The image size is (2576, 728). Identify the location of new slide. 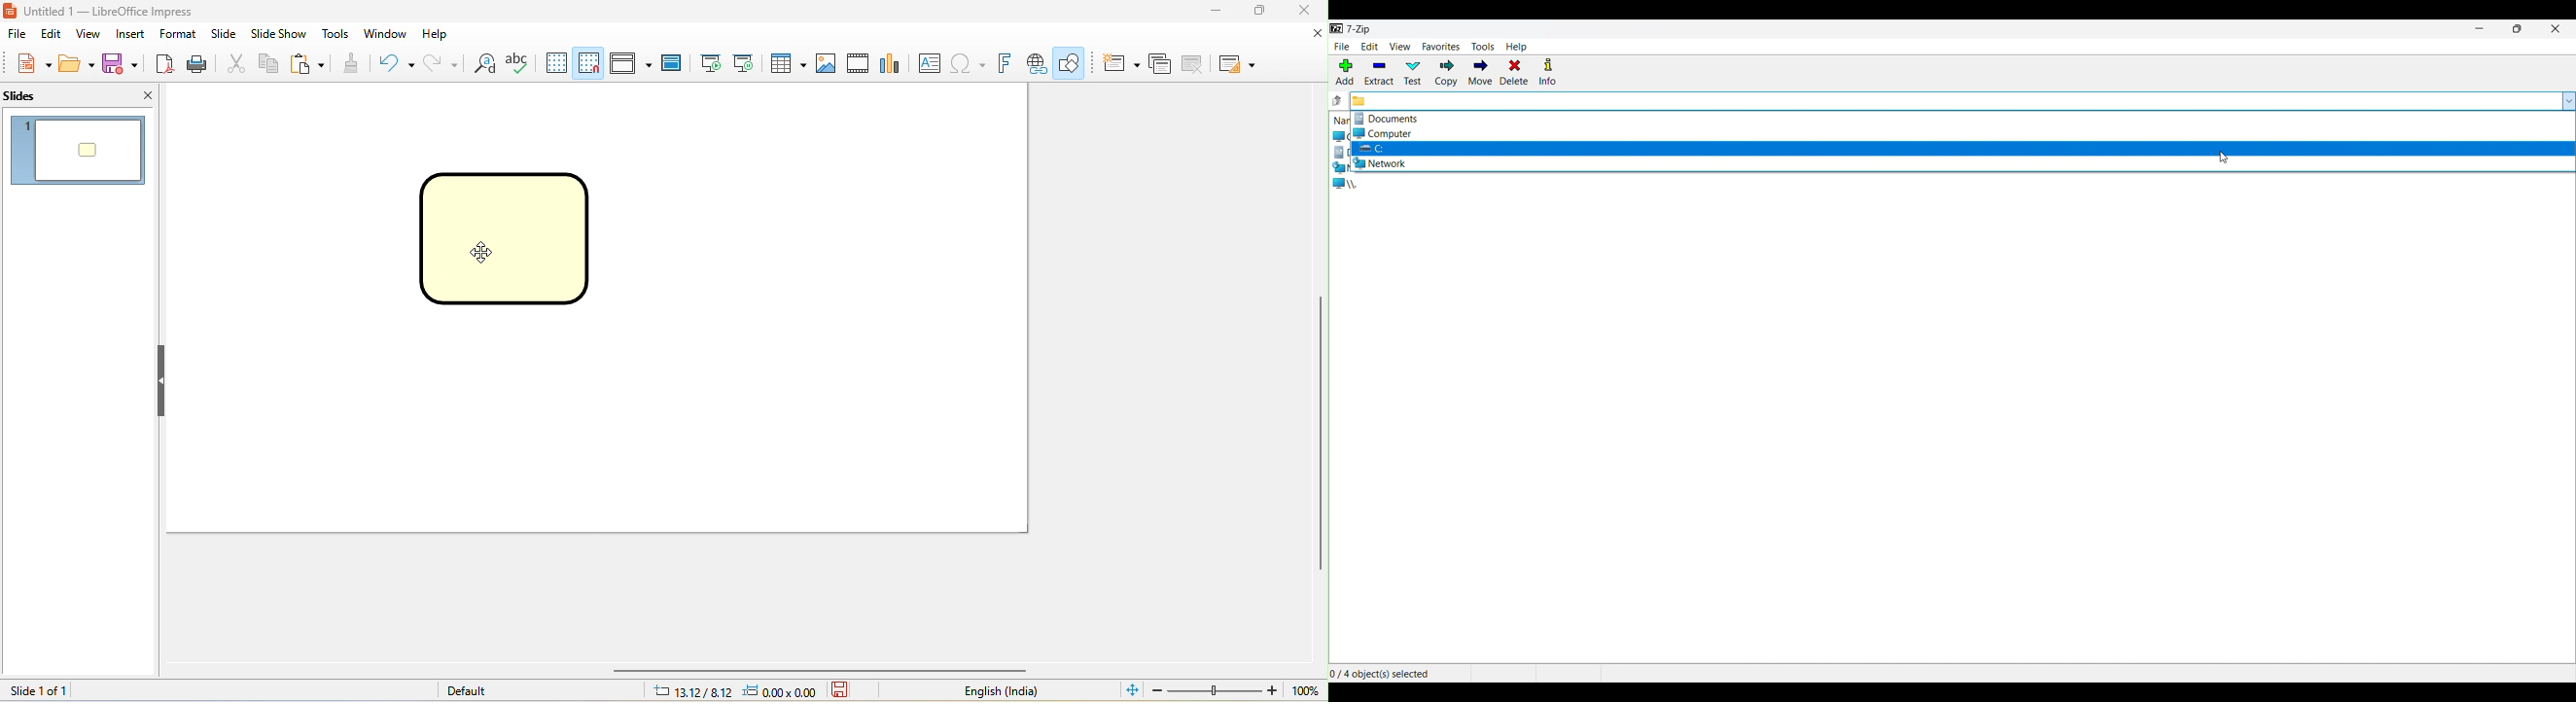
(1121, 62).